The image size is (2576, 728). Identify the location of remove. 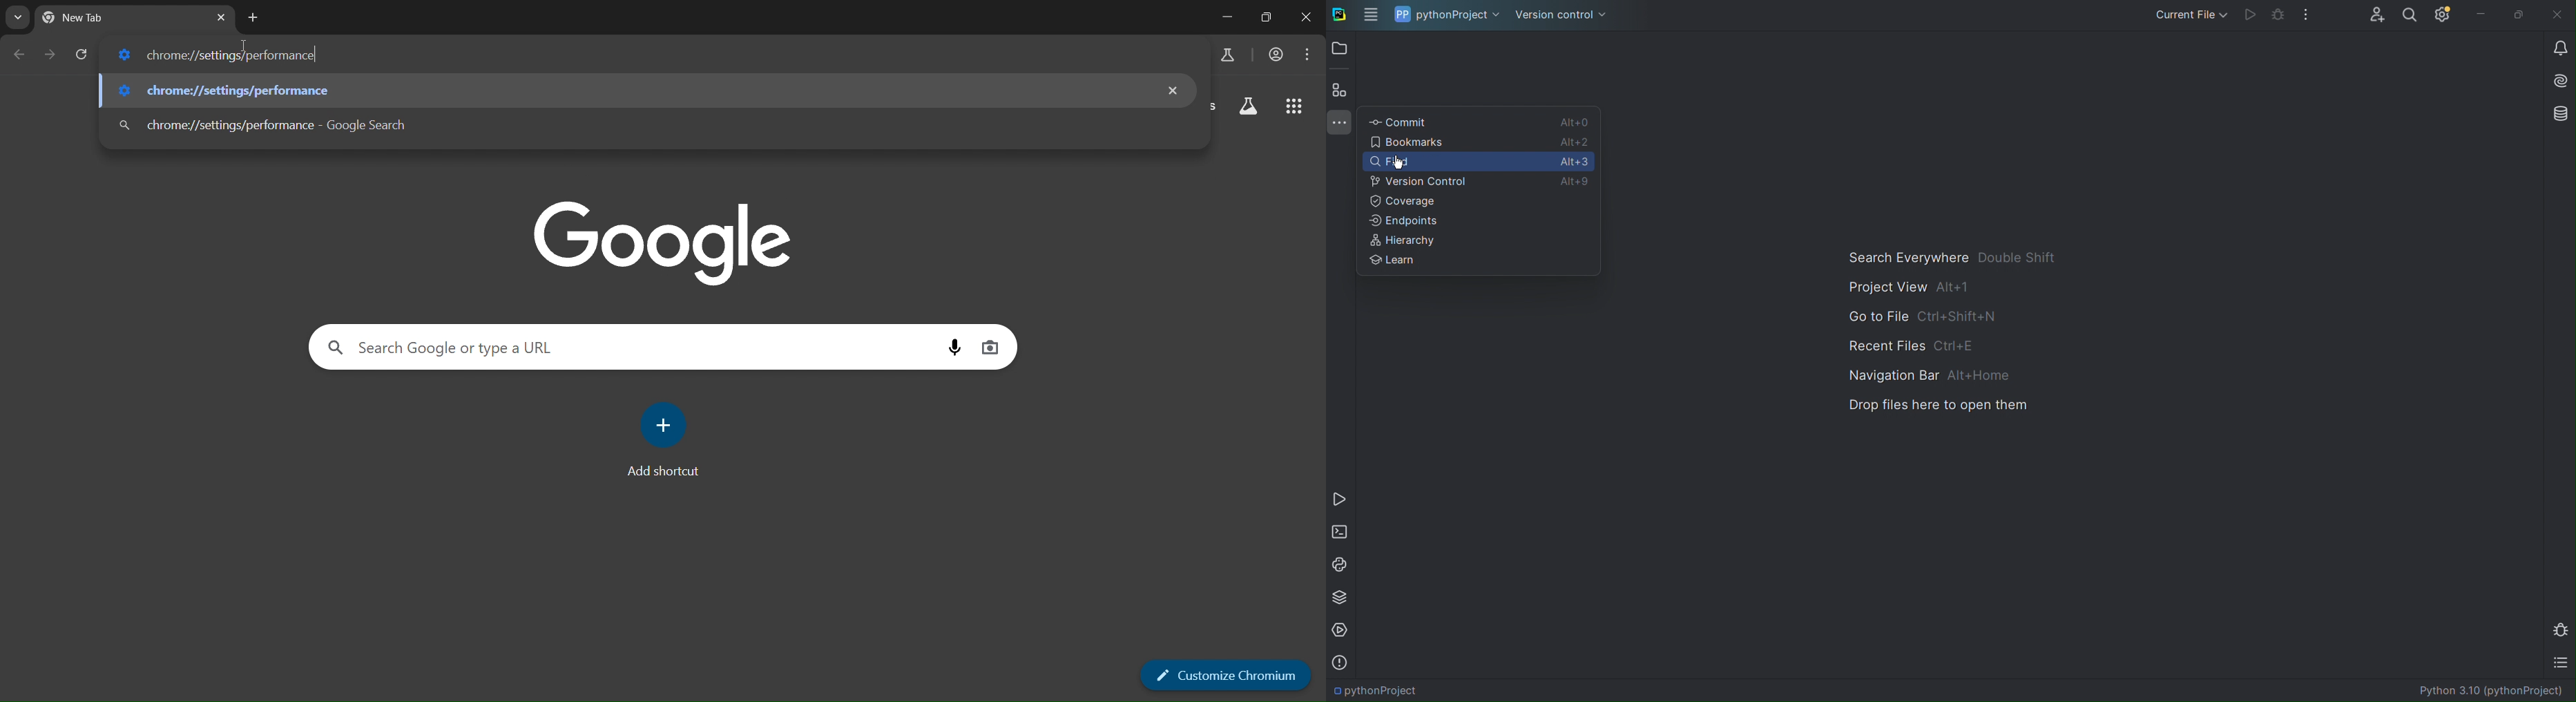
(1176, 88).